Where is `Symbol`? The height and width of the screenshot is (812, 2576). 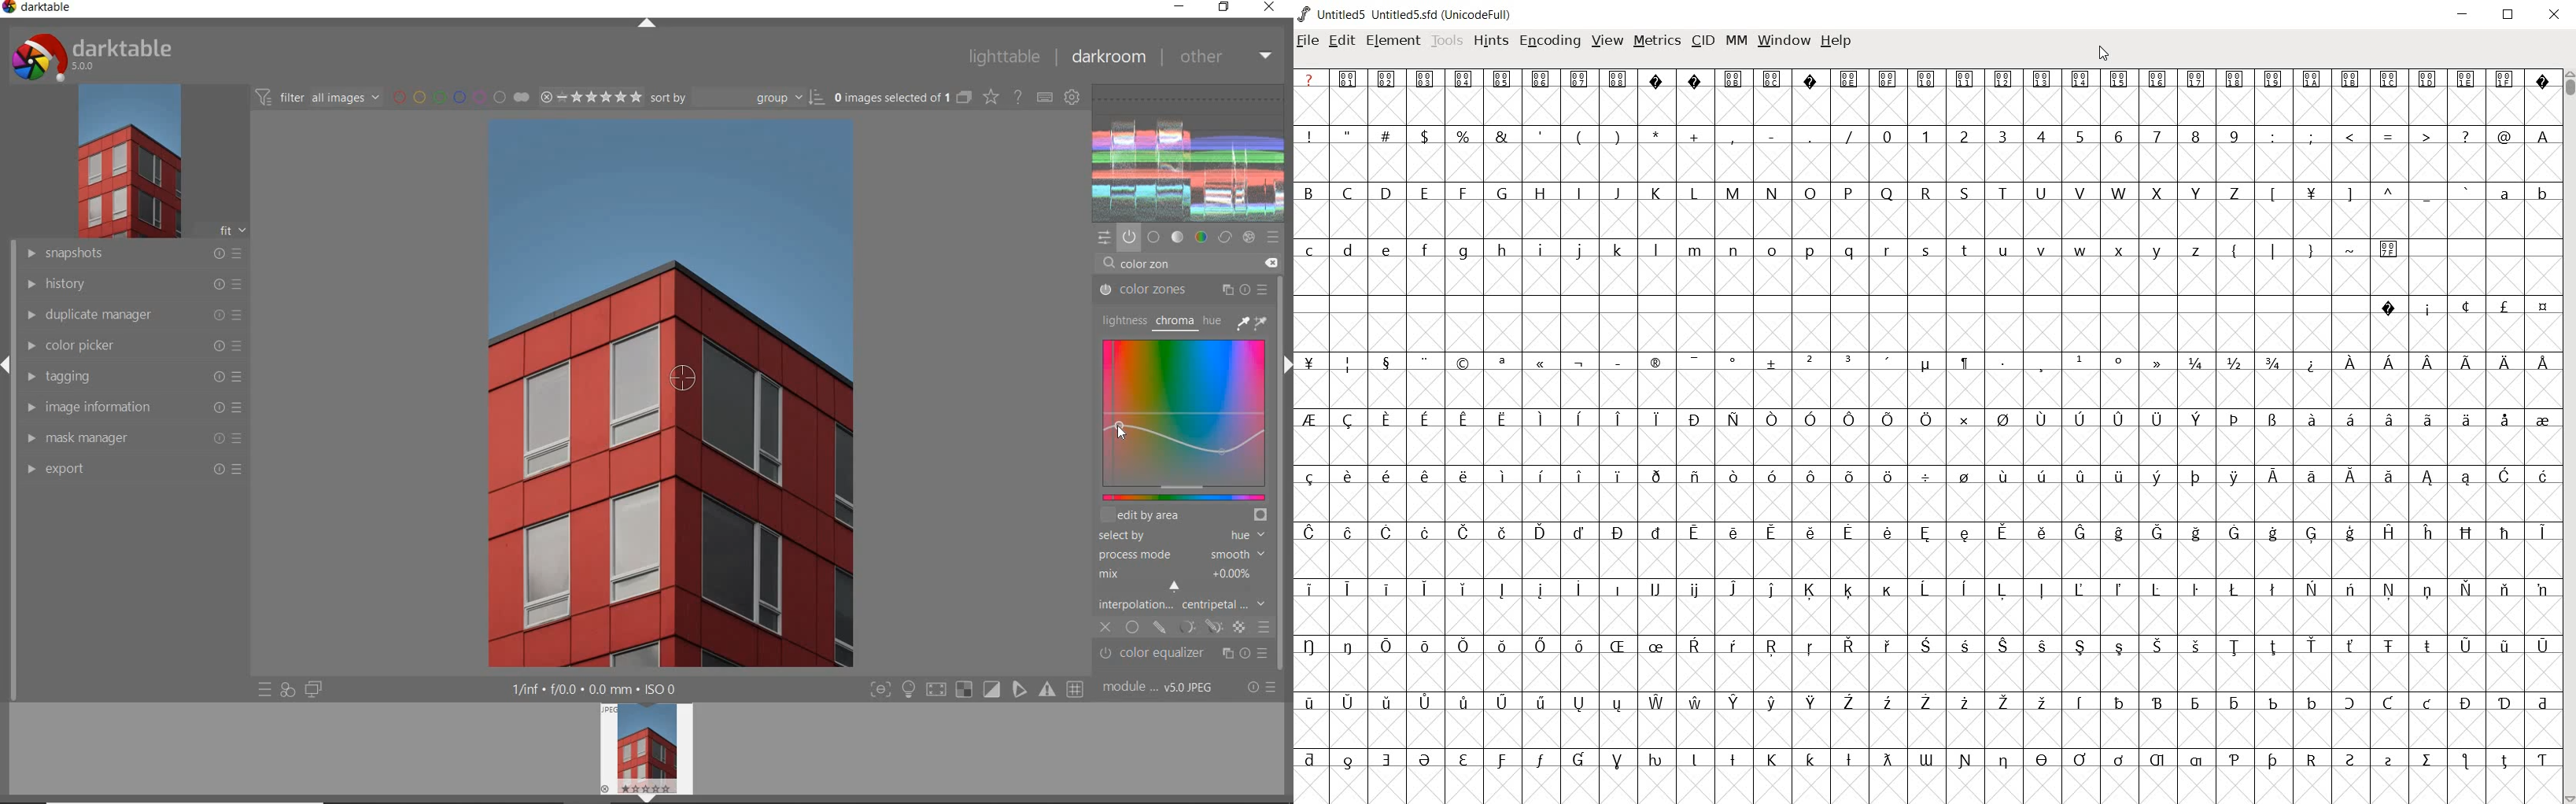 Symbol is located at coordinates (2118, 418).